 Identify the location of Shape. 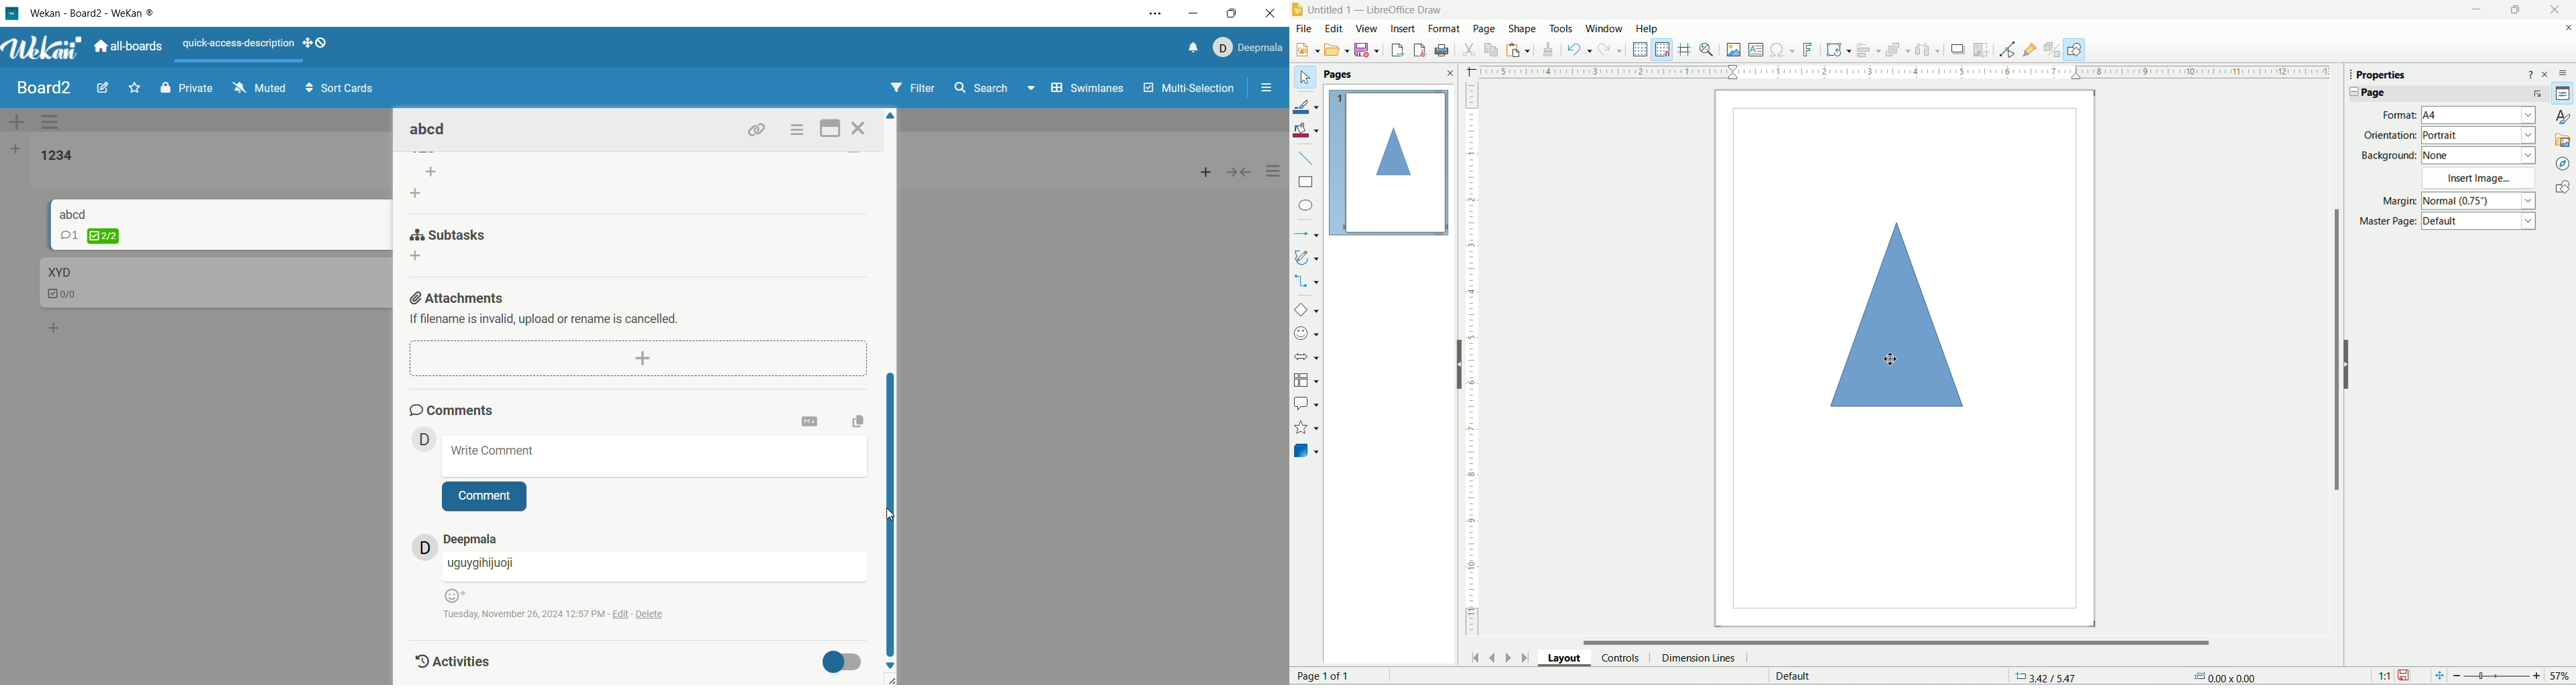
(1523, 29).